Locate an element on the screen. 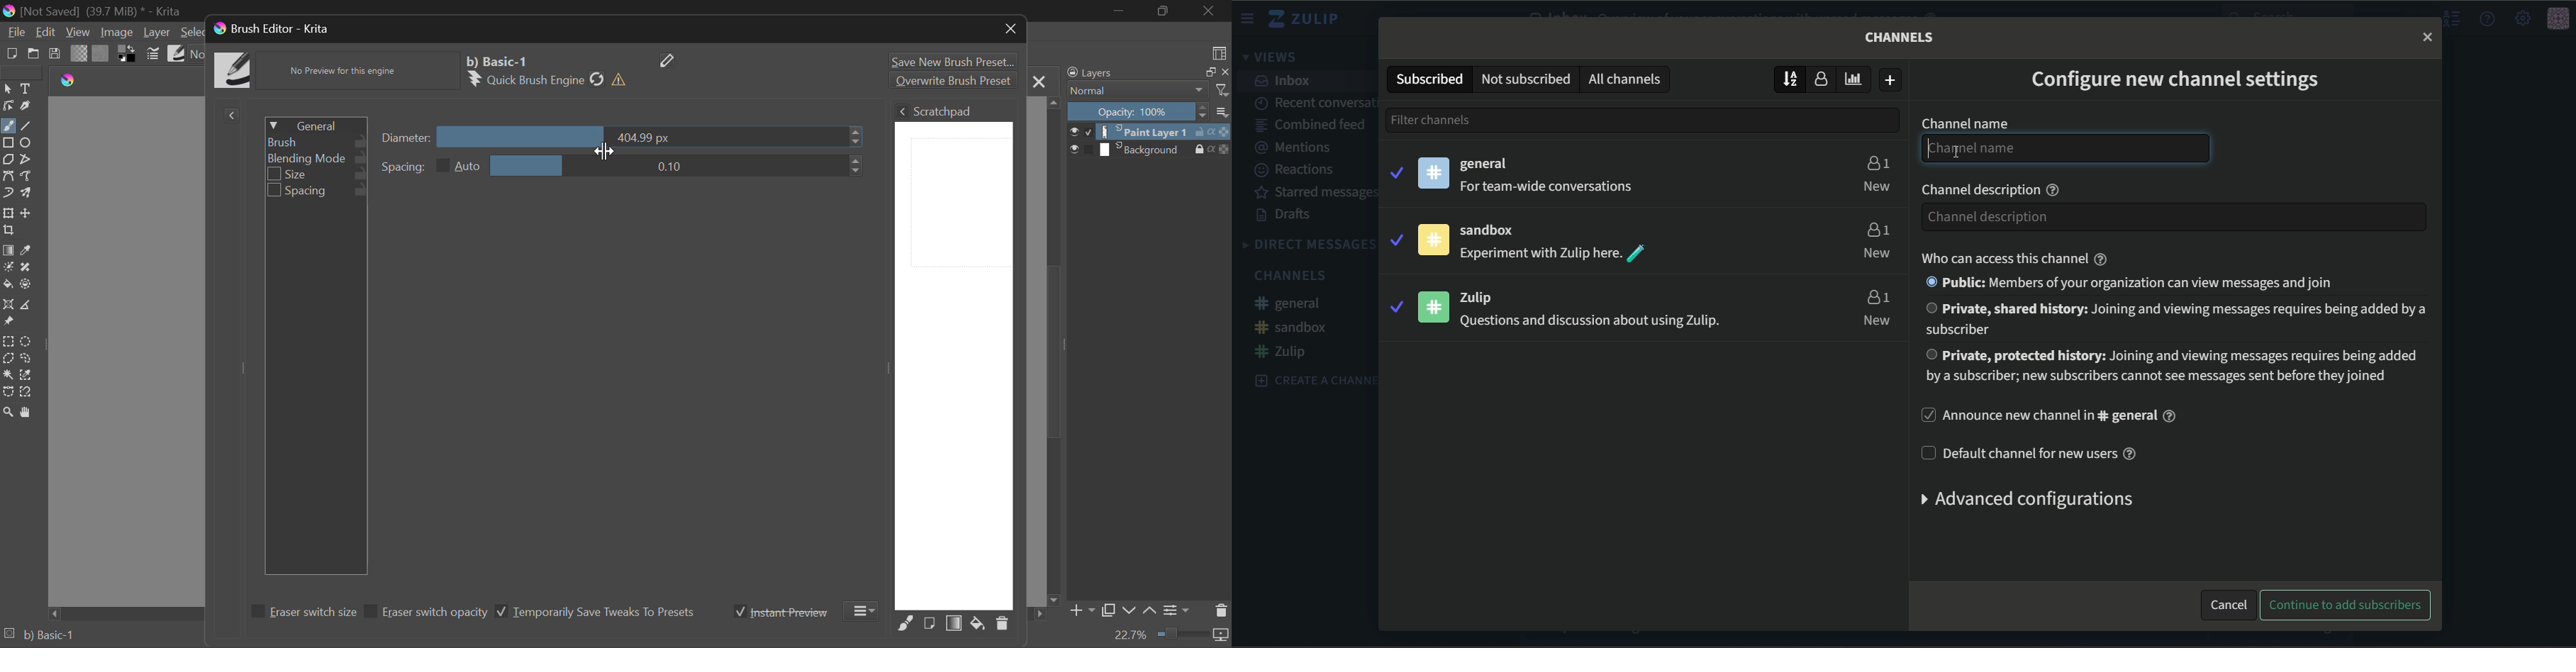 The image size is (2576, 672). Starred message is located at coordinates (1315, 194).